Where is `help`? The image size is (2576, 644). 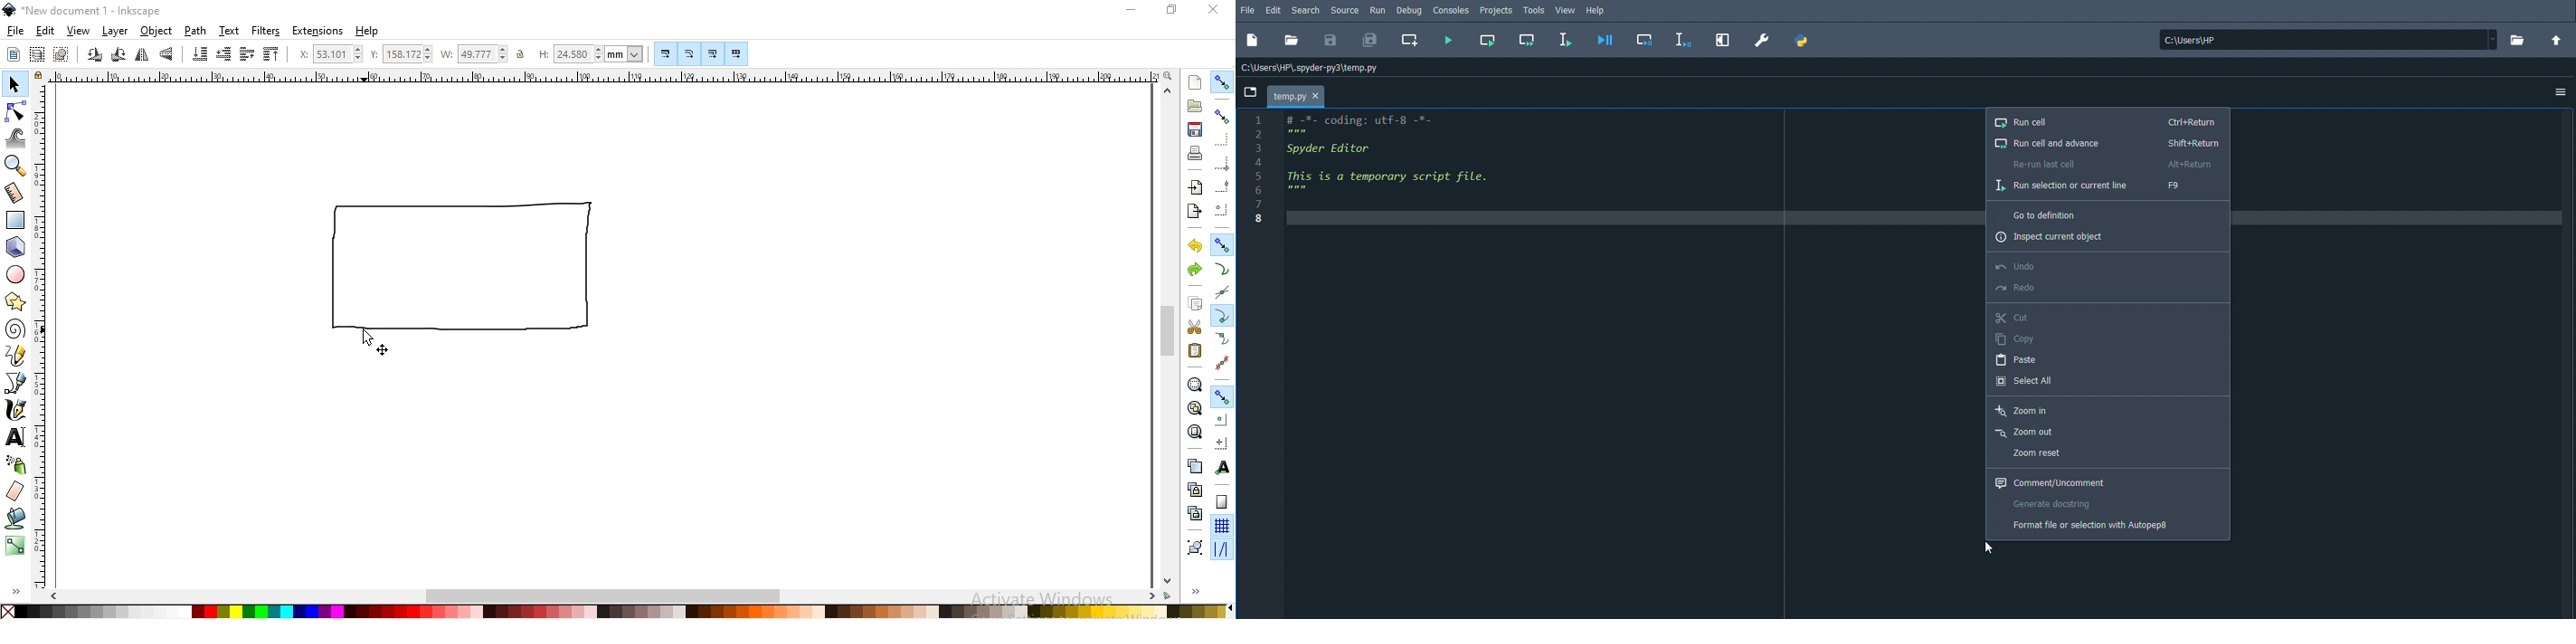
help is located at coordinates (367, 32).